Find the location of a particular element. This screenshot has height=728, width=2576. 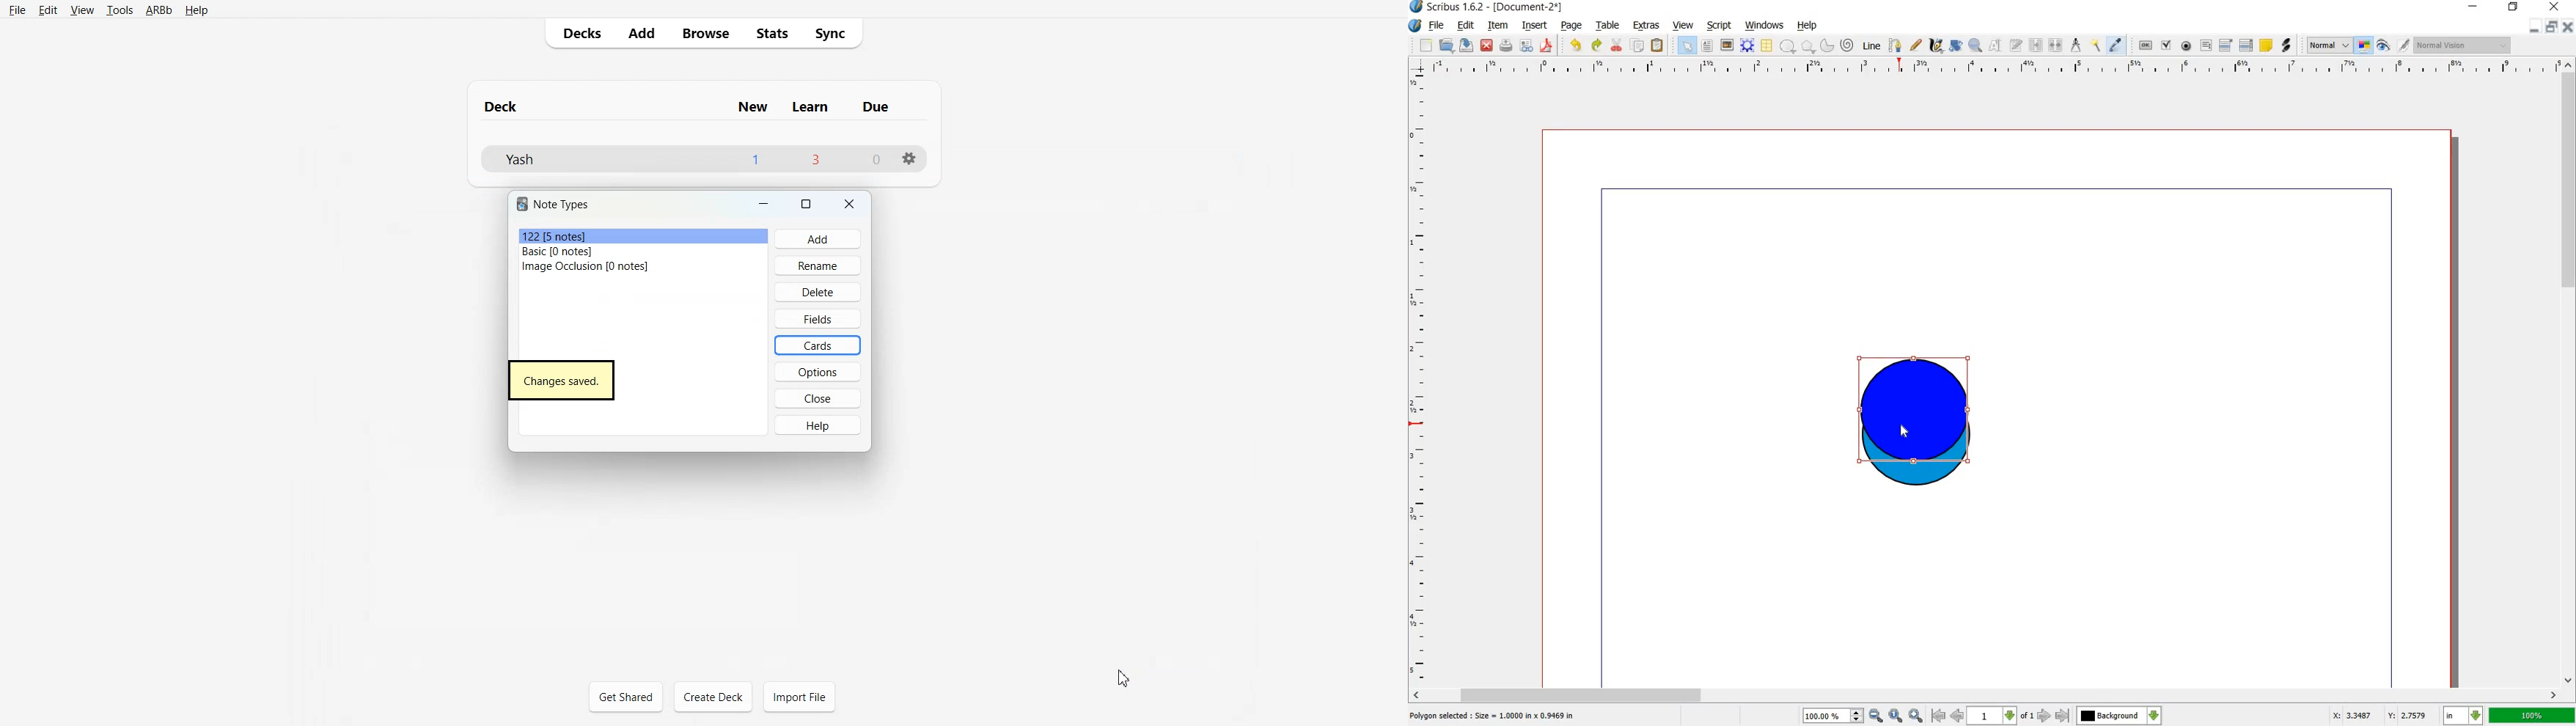

edit text with story editor is located at coordinates (2016, 47).